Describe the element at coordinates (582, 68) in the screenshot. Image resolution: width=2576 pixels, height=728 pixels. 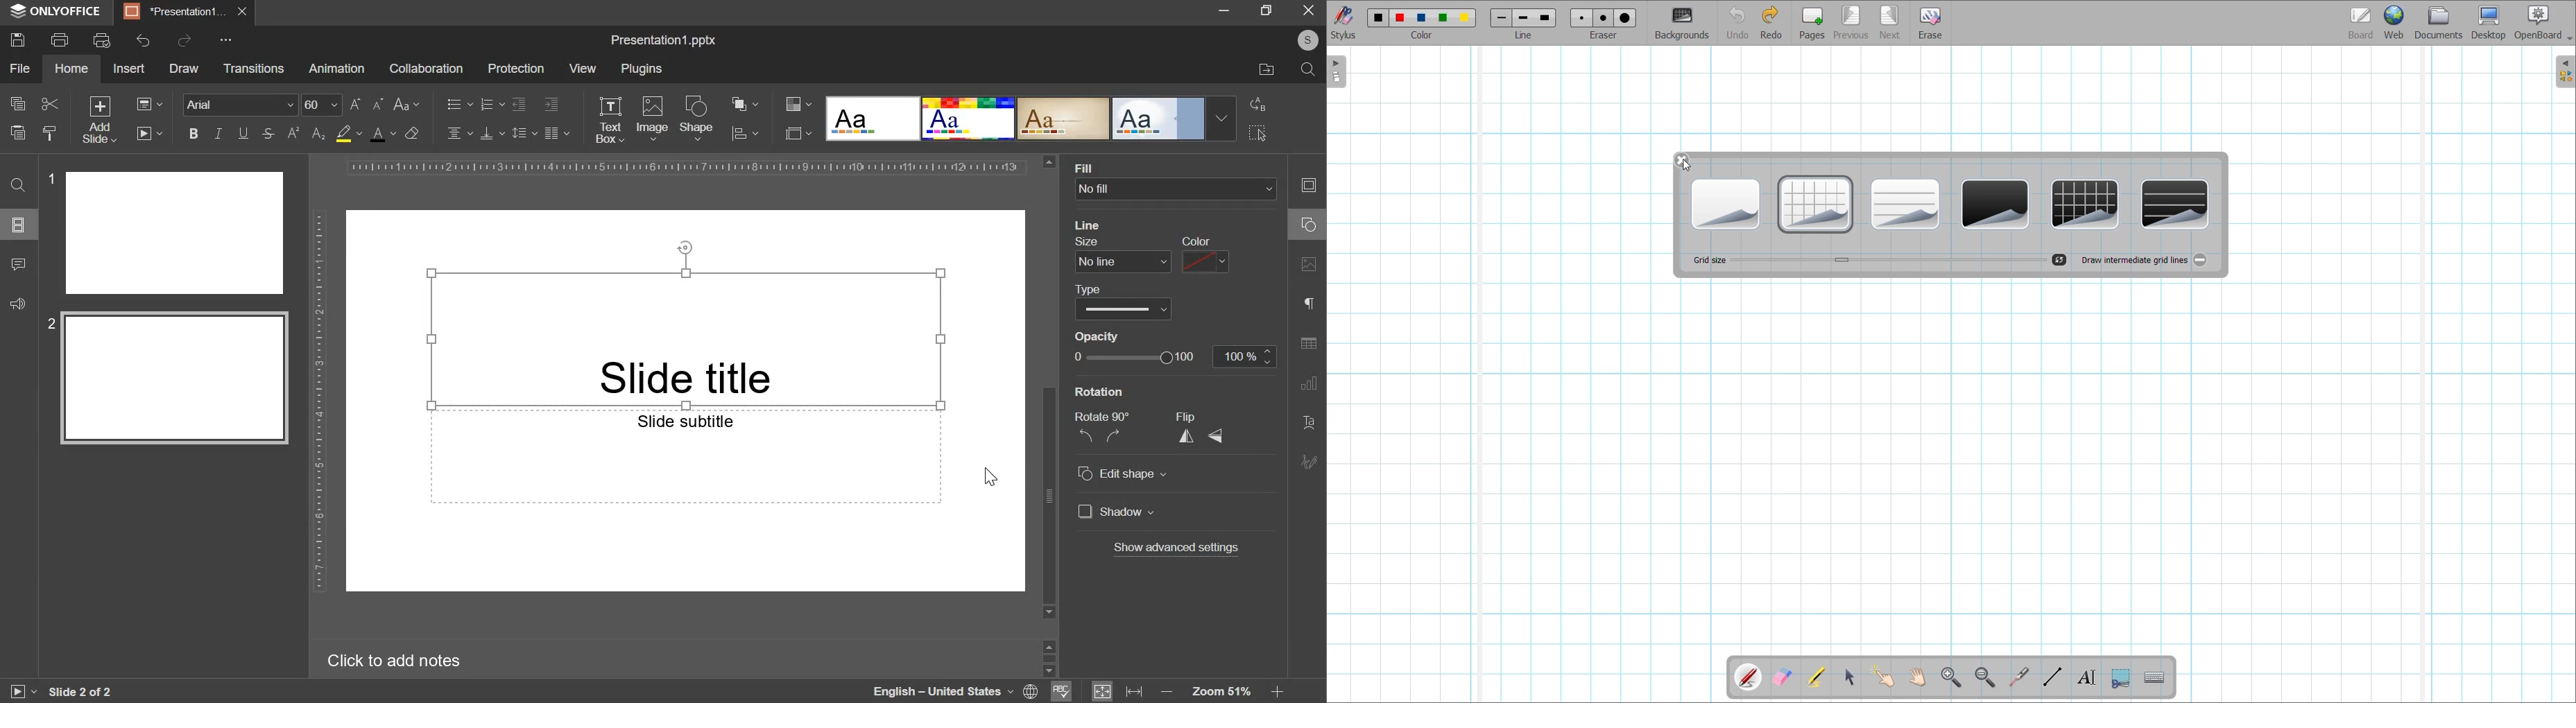
I see `view` at that location.